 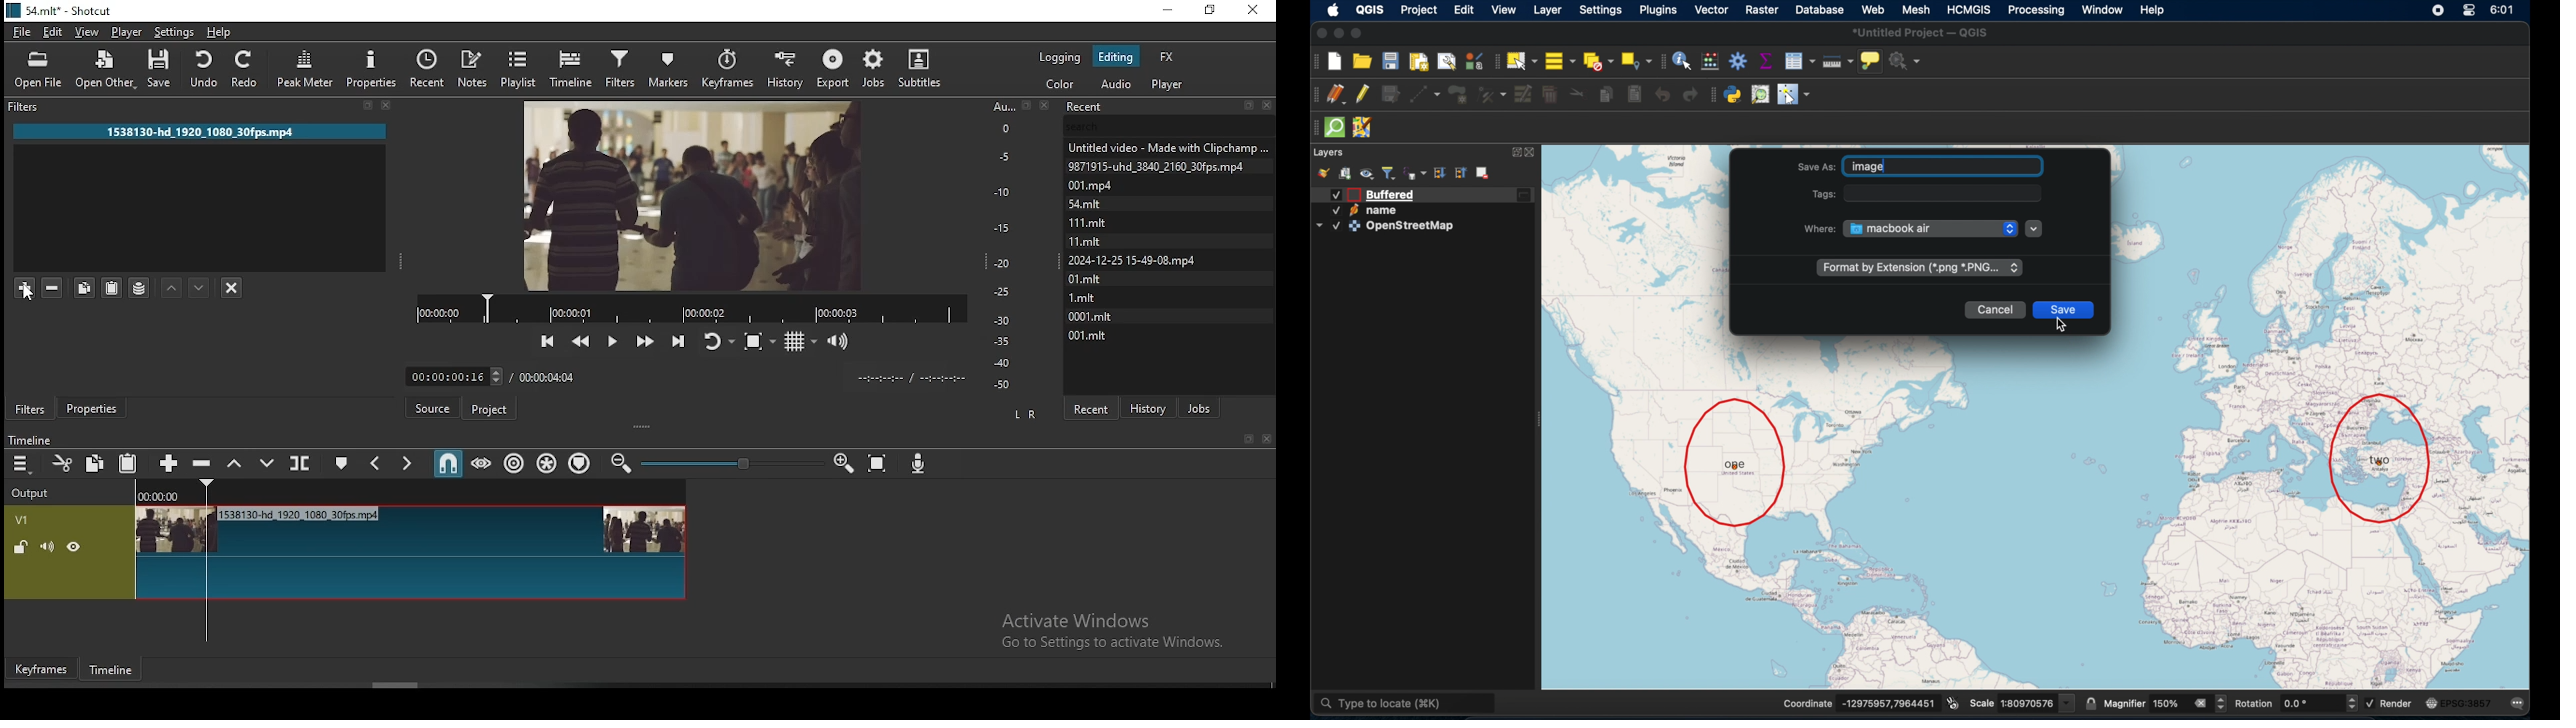 I want to click on Filter, so click(x=207, y=107).